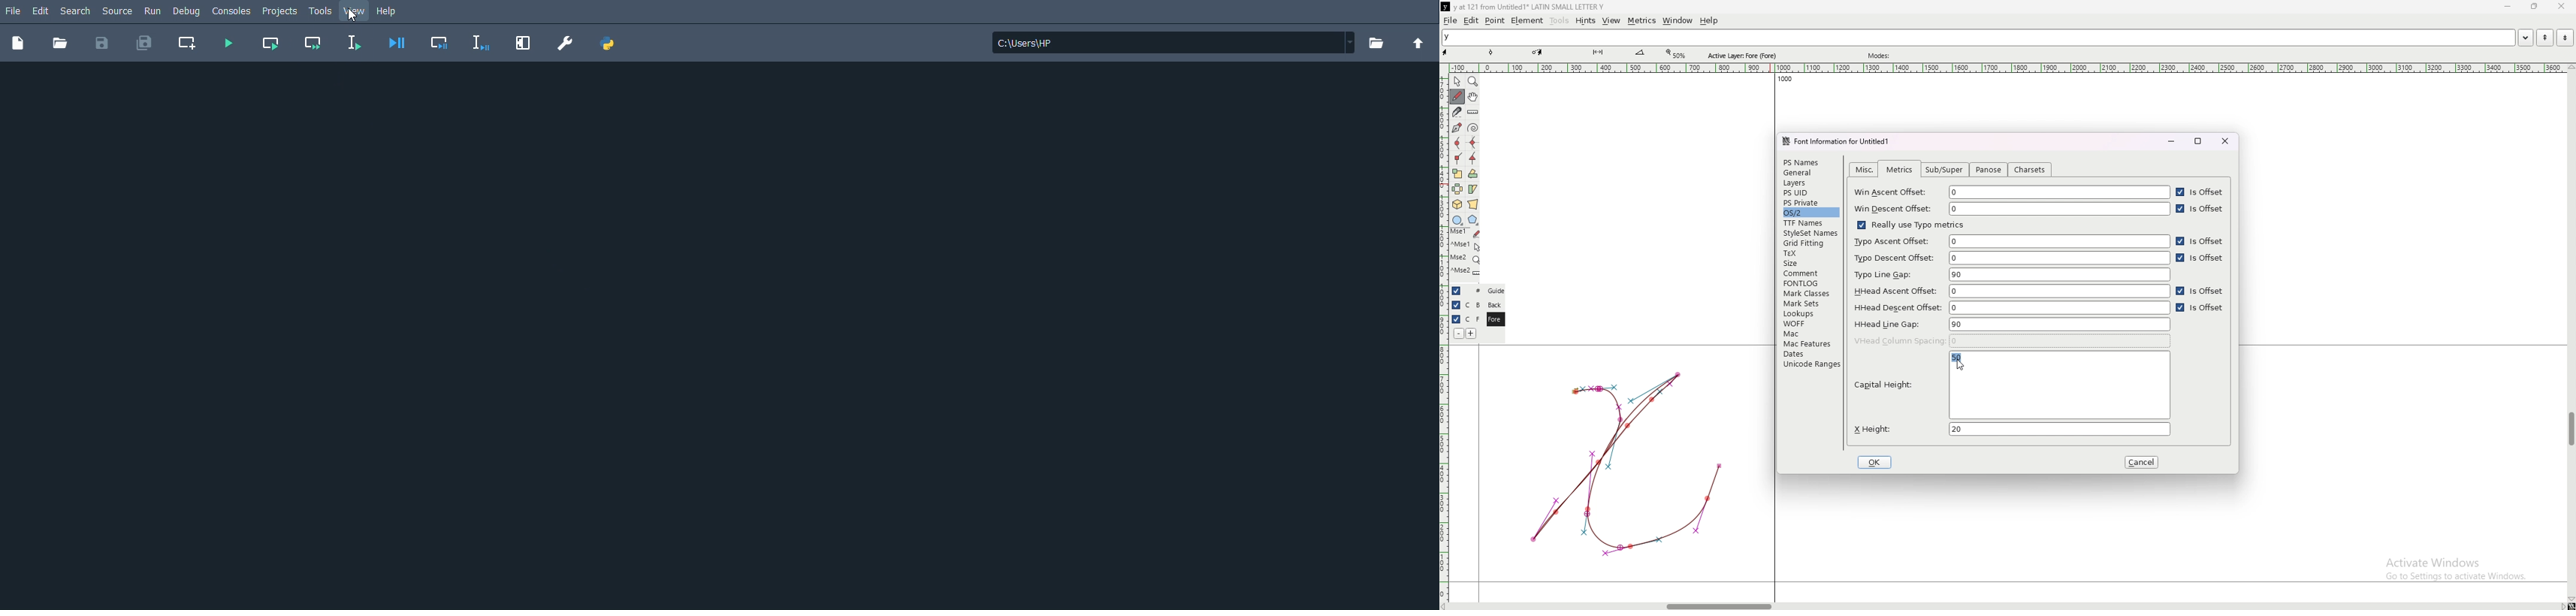 This screenshot has height=616, width=2576. I want to click on knife tool, so click(1597, 53).